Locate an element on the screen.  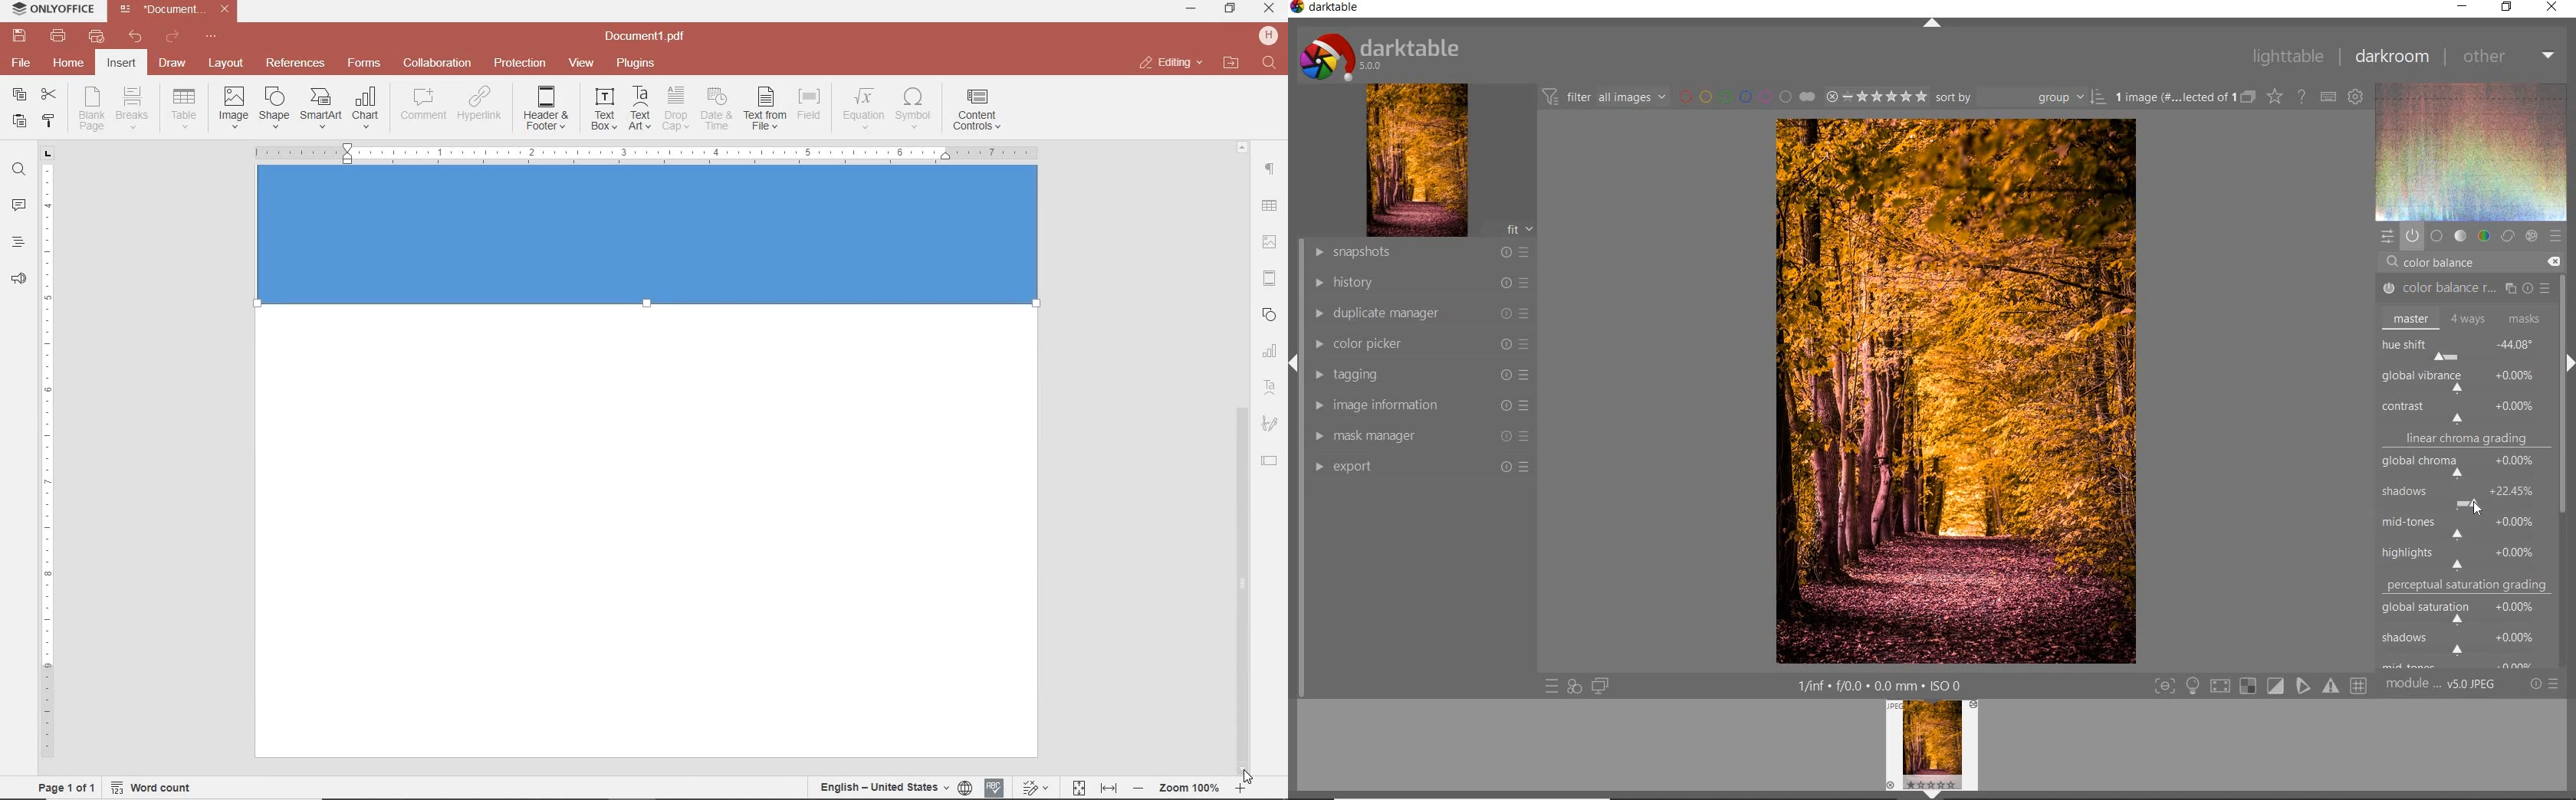
 is located at coordinates (645, 153).